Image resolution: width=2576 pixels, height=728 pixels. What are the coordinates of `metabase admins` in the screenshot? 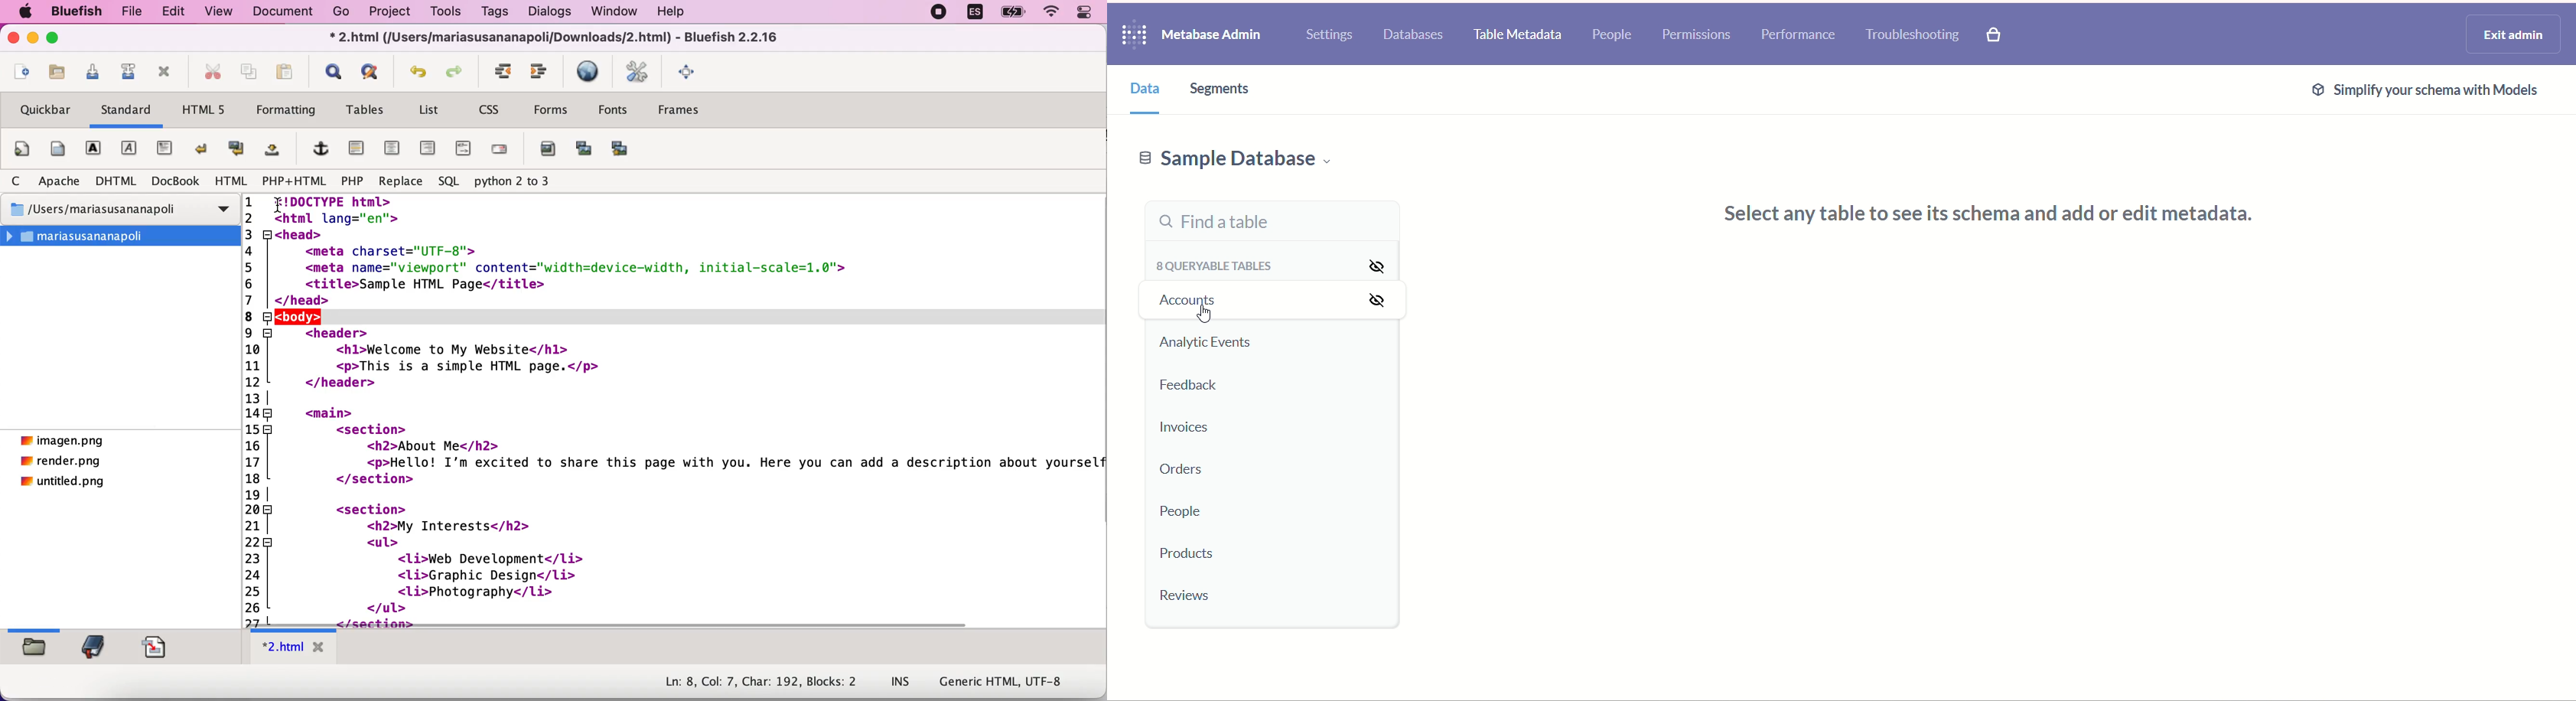 It's located at (1211, 35).